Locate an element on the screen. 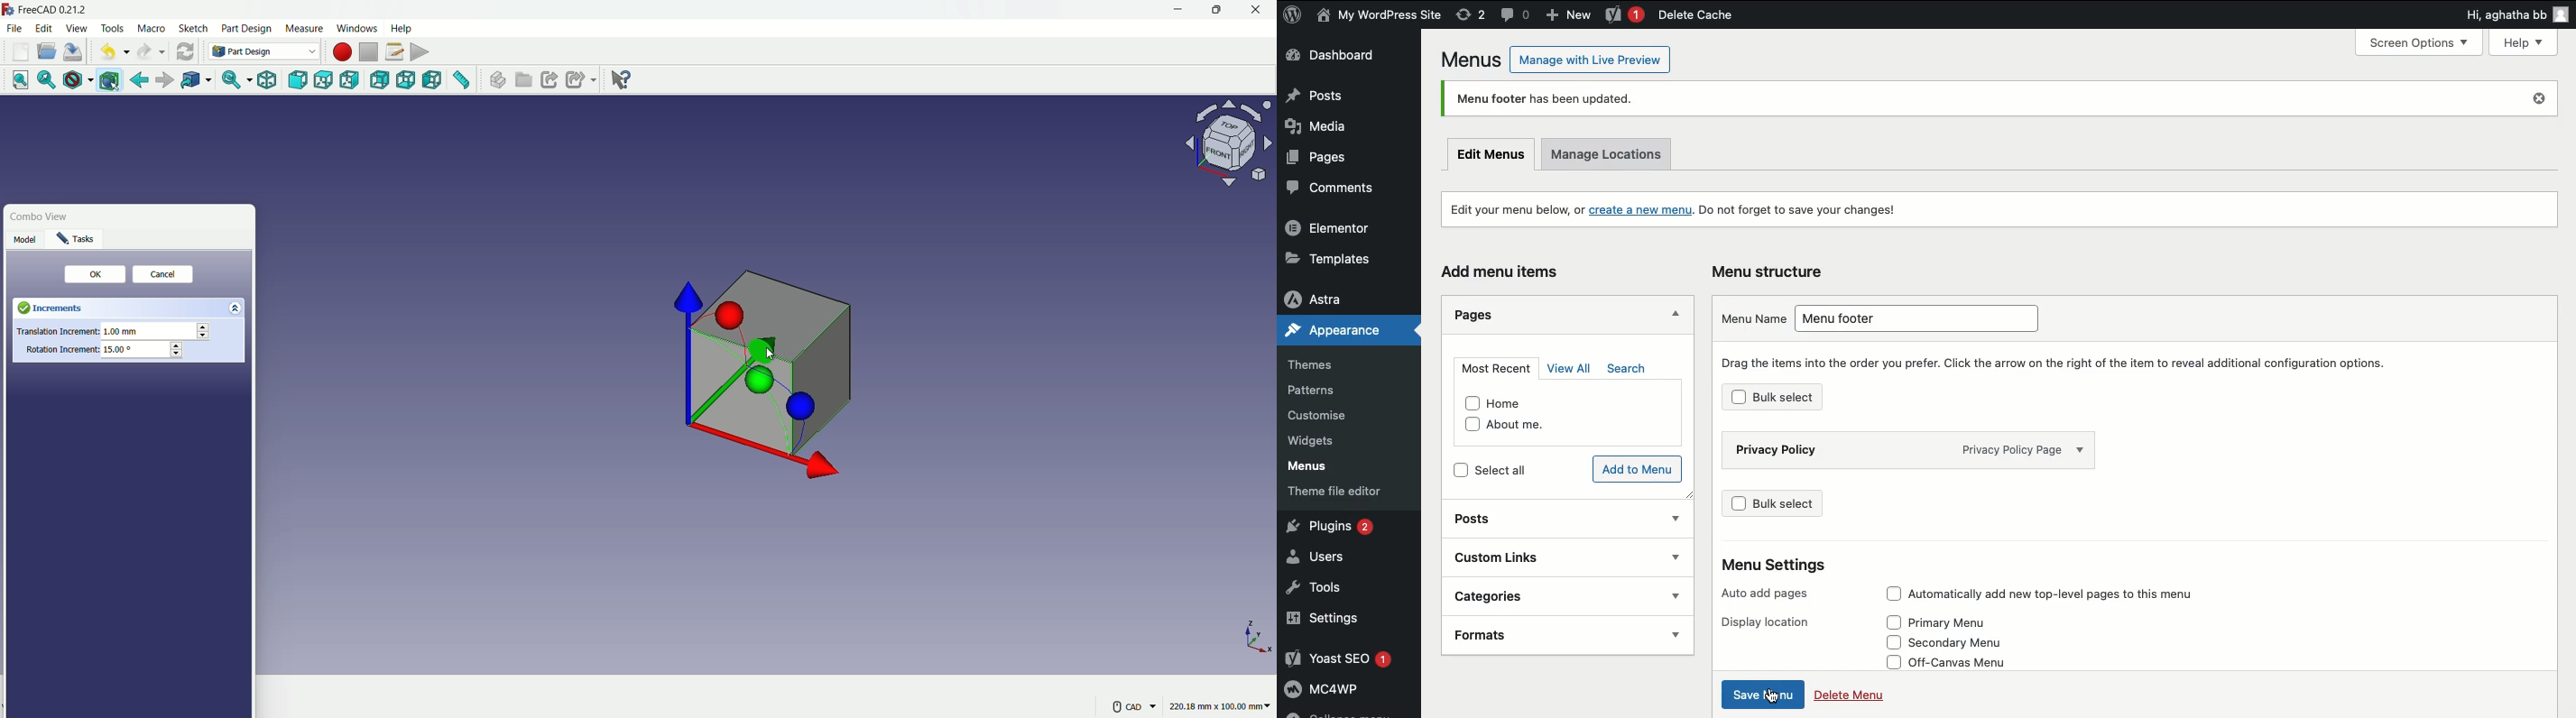  About me is located at coordinates (1526, 426).